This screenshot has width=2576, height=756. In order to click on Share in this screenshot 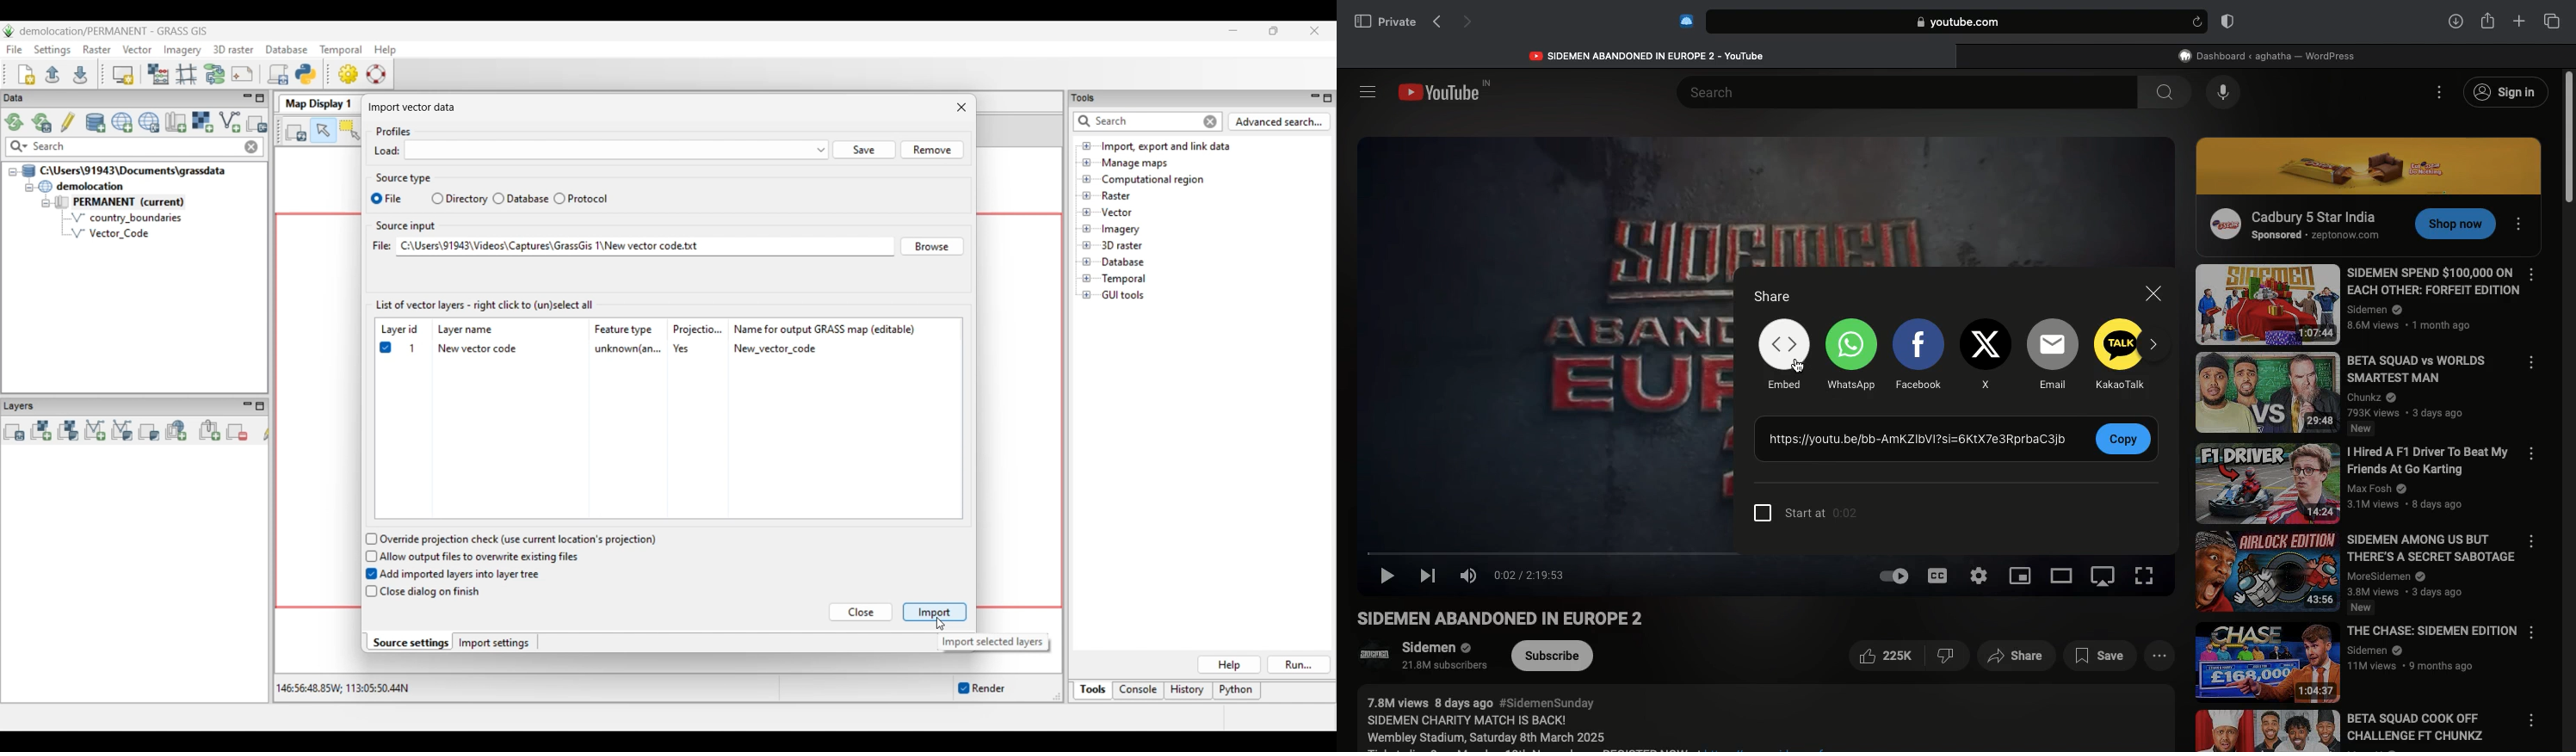, I will do `click(1772, 294)`.